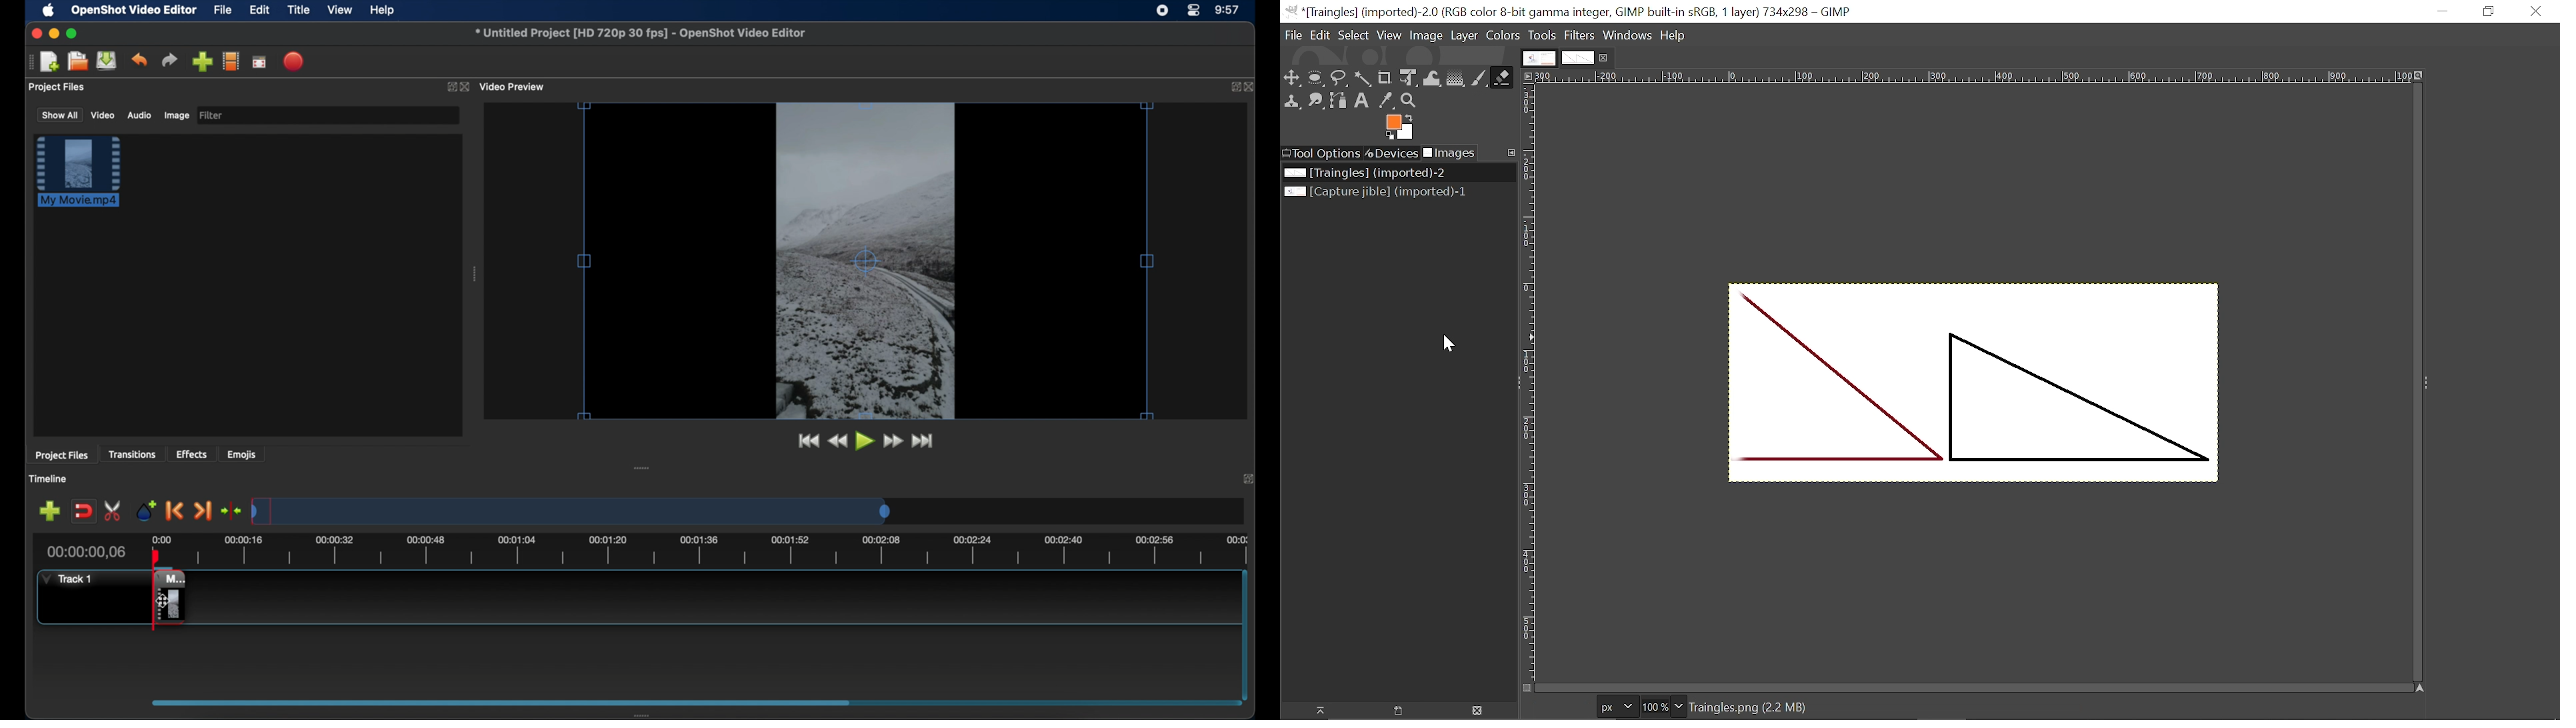 This screenshot has width=2576, height=728. Describe the element at coordinates (30, 62) in the screenshot. I see `drag handle` at that location.